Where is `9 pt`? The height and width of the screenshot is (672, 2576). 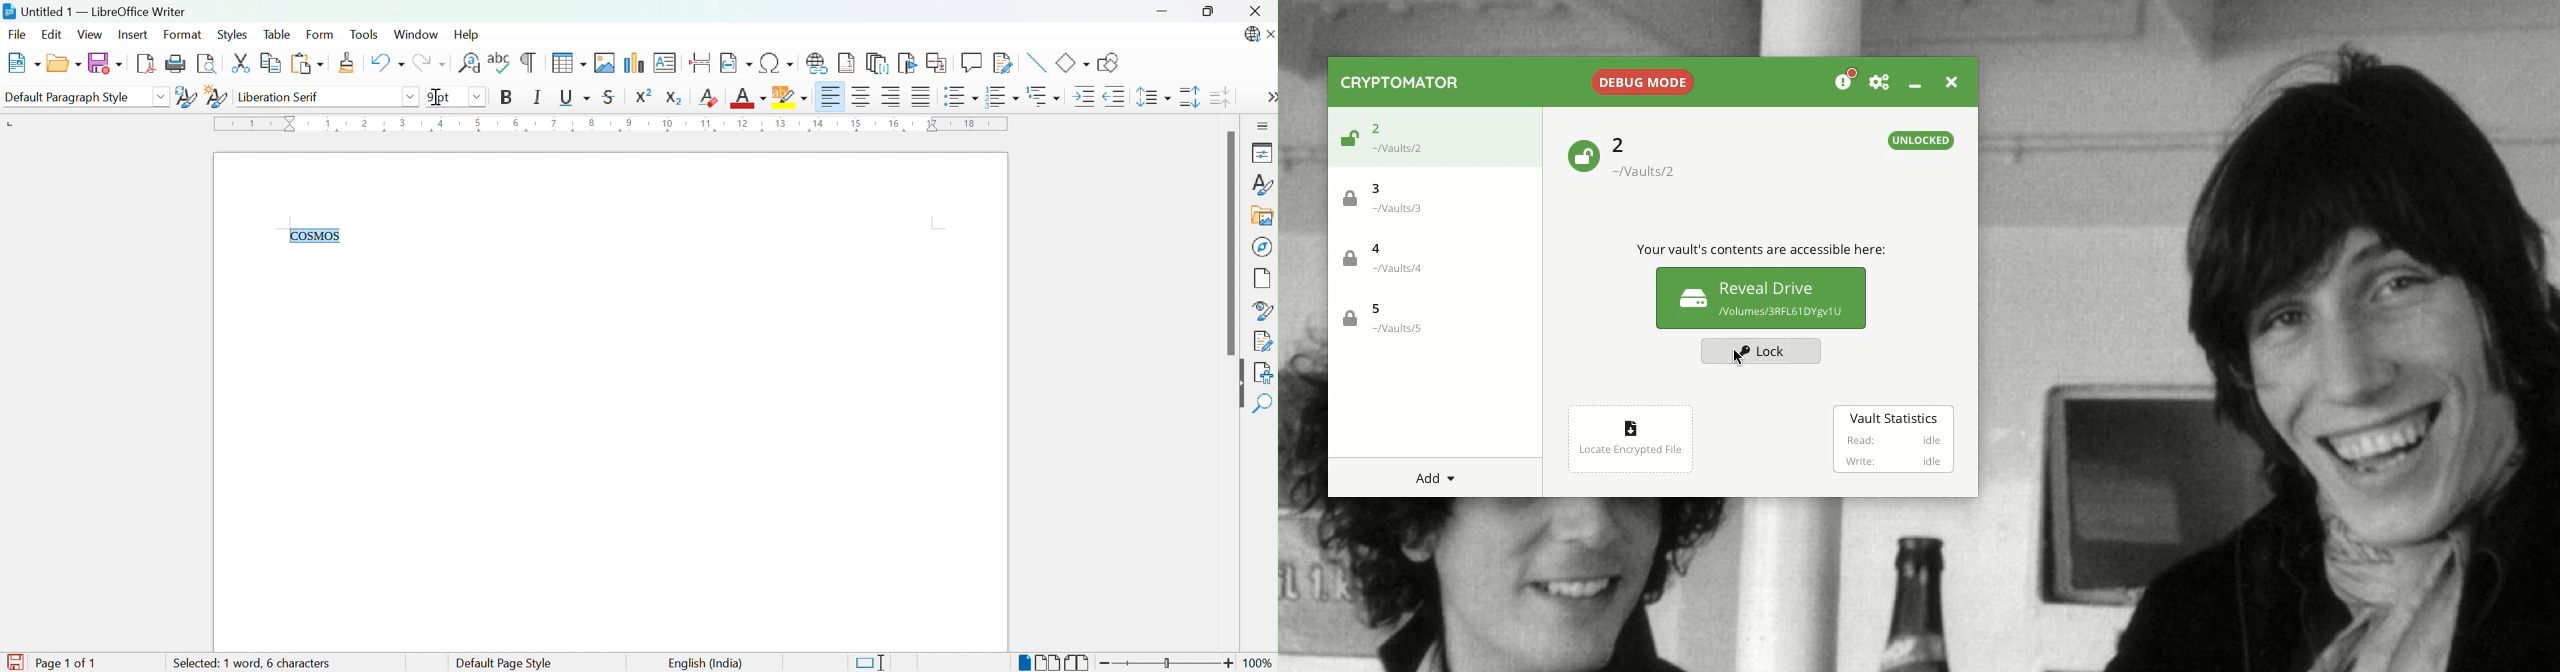
9 pt is located at coordinates (442, 97).